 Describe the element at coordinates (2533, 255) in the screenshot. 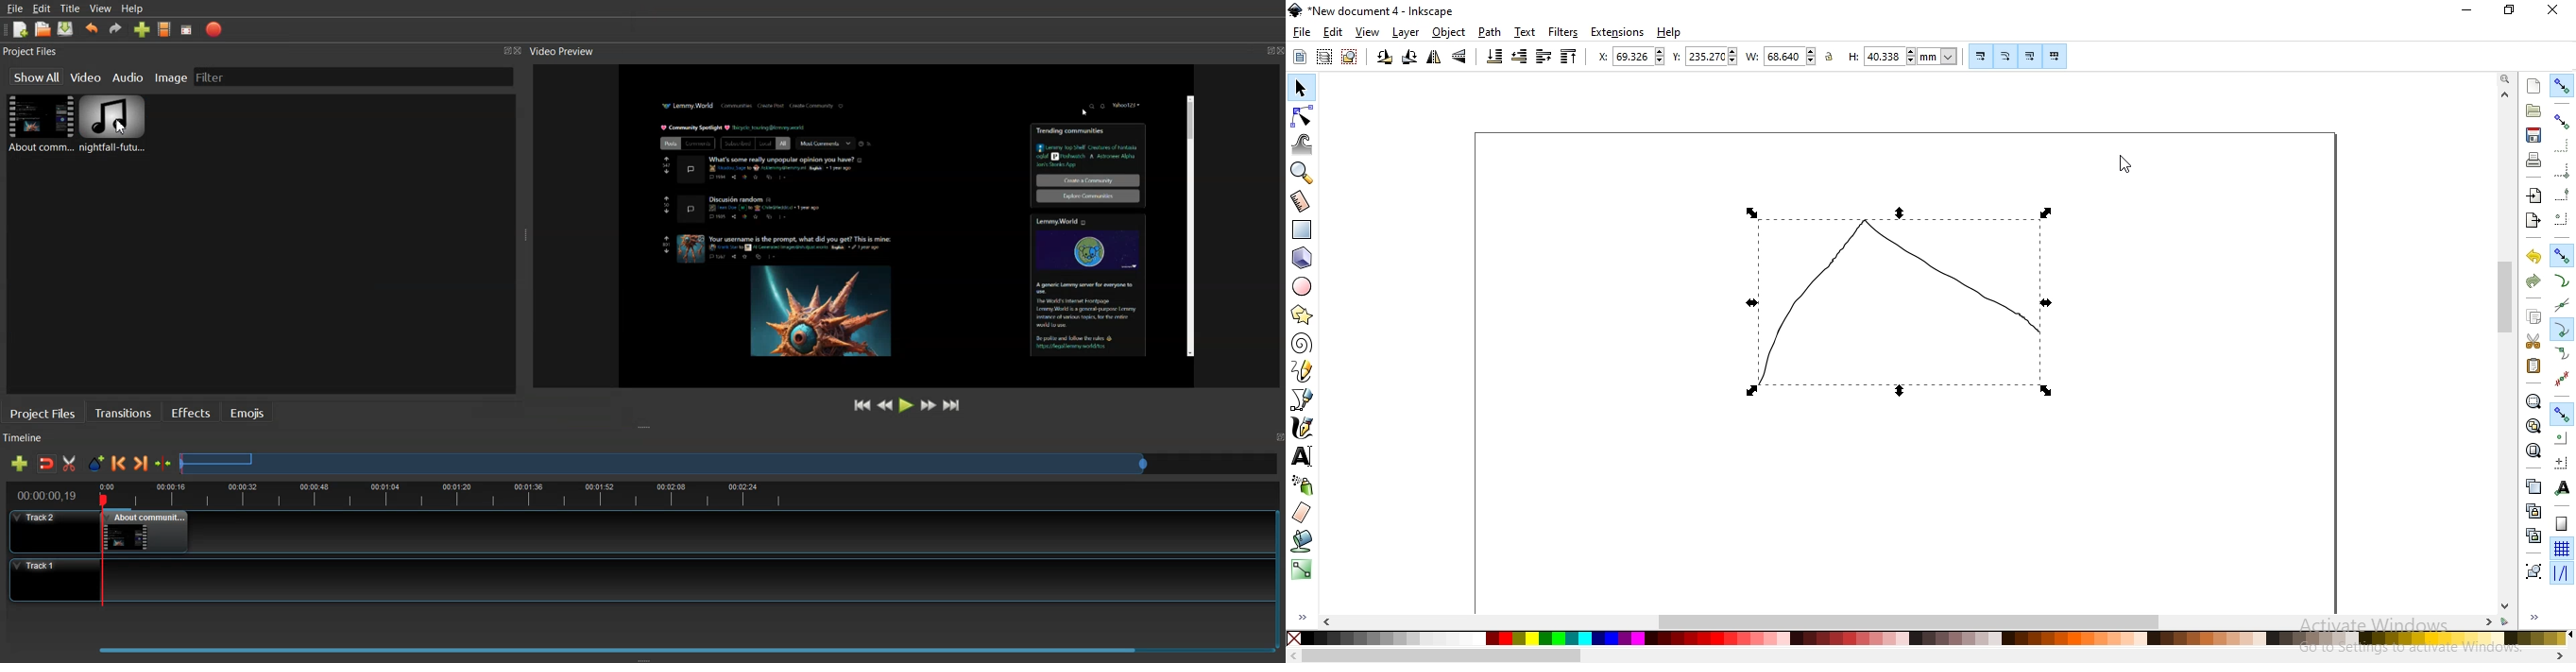

I see `undo` at that location.